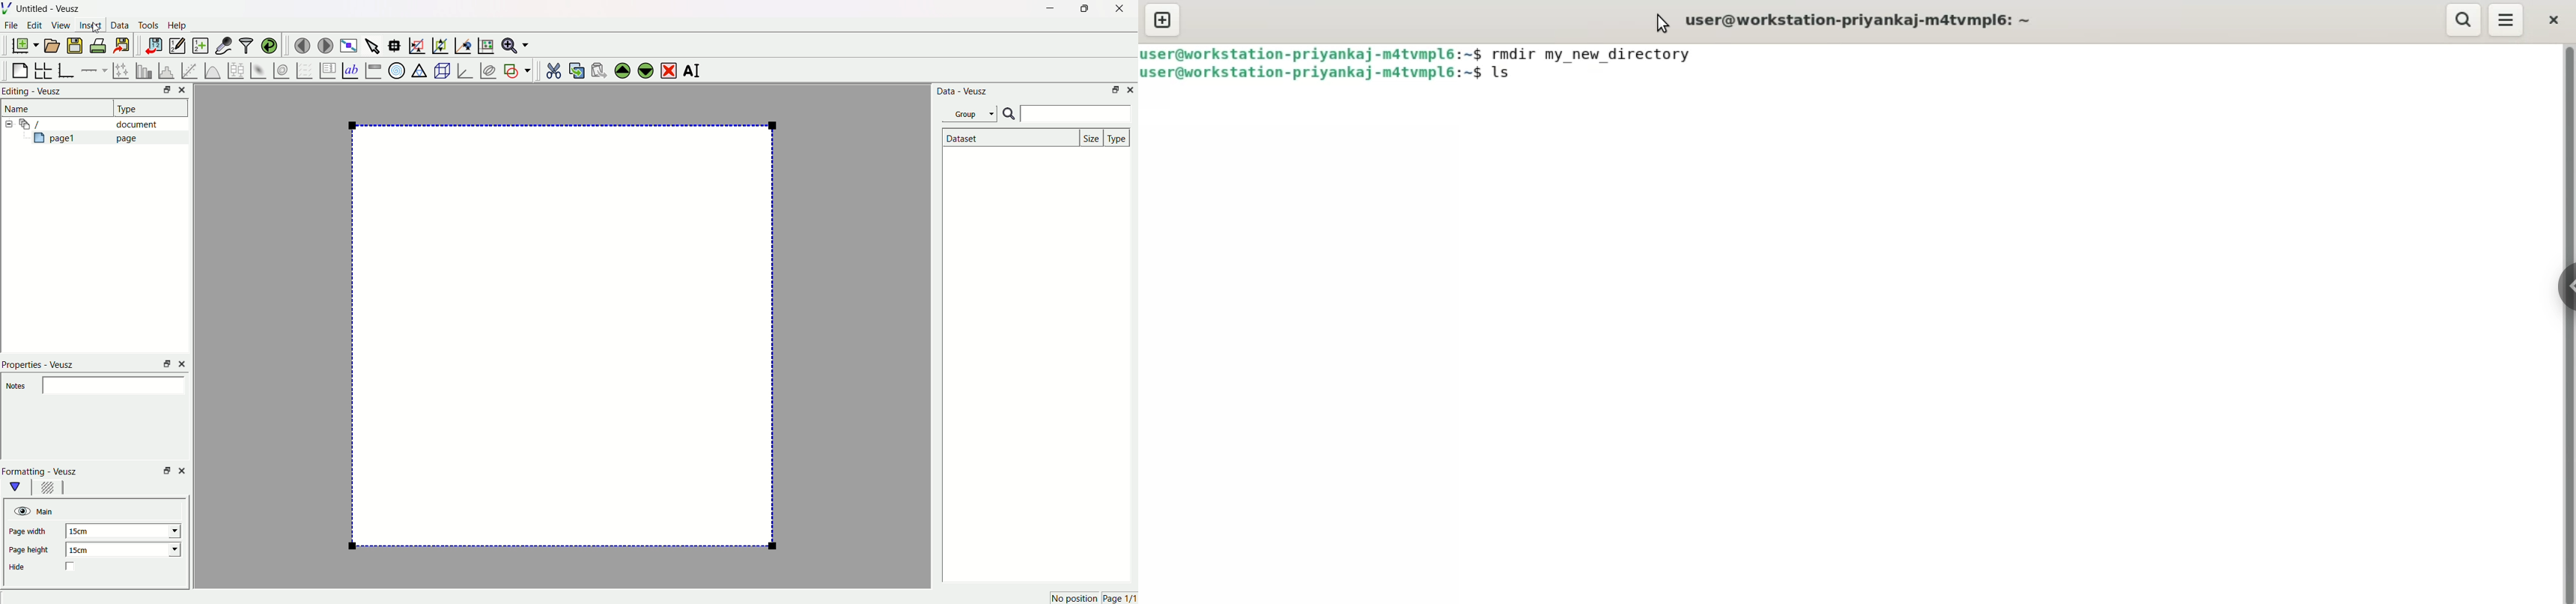 The height and width of the screenshot is (616, 2576). I want to click on reset the graph axes, so click(484, 43).